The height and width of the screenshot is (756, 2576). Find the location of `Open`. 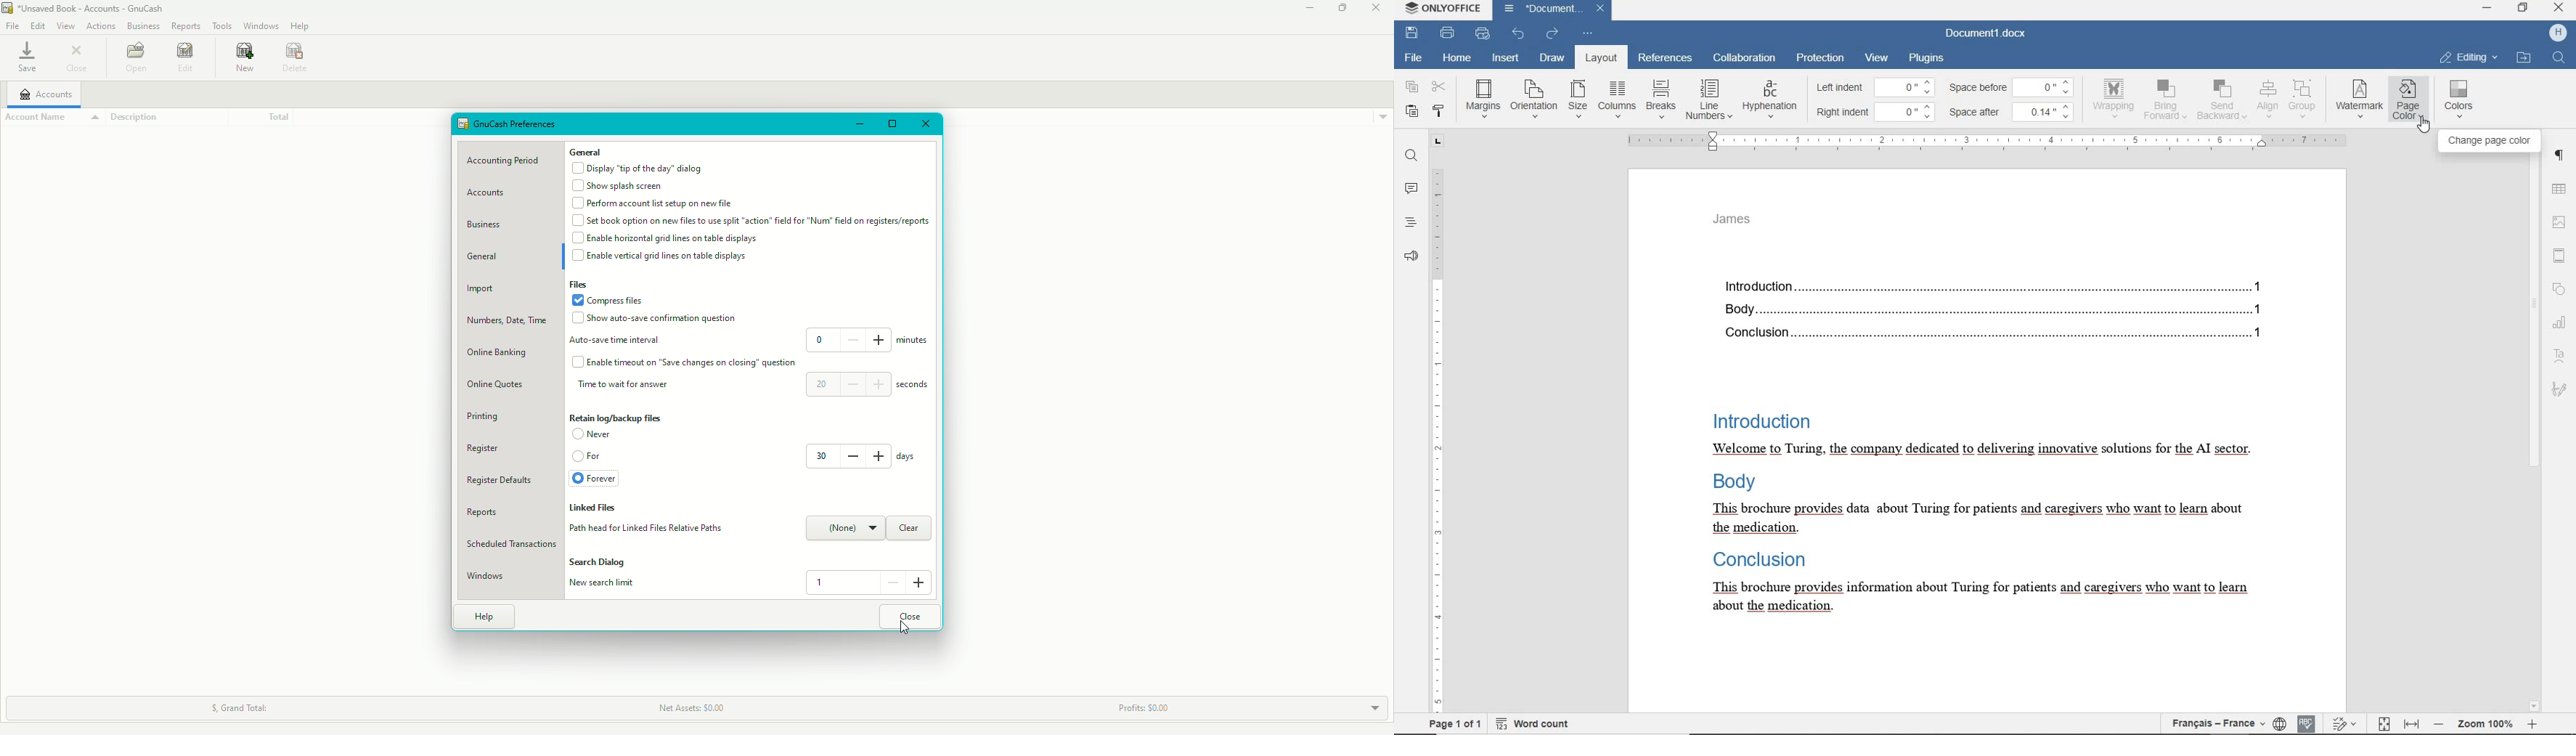

Open is located at coordinates (133, 57).